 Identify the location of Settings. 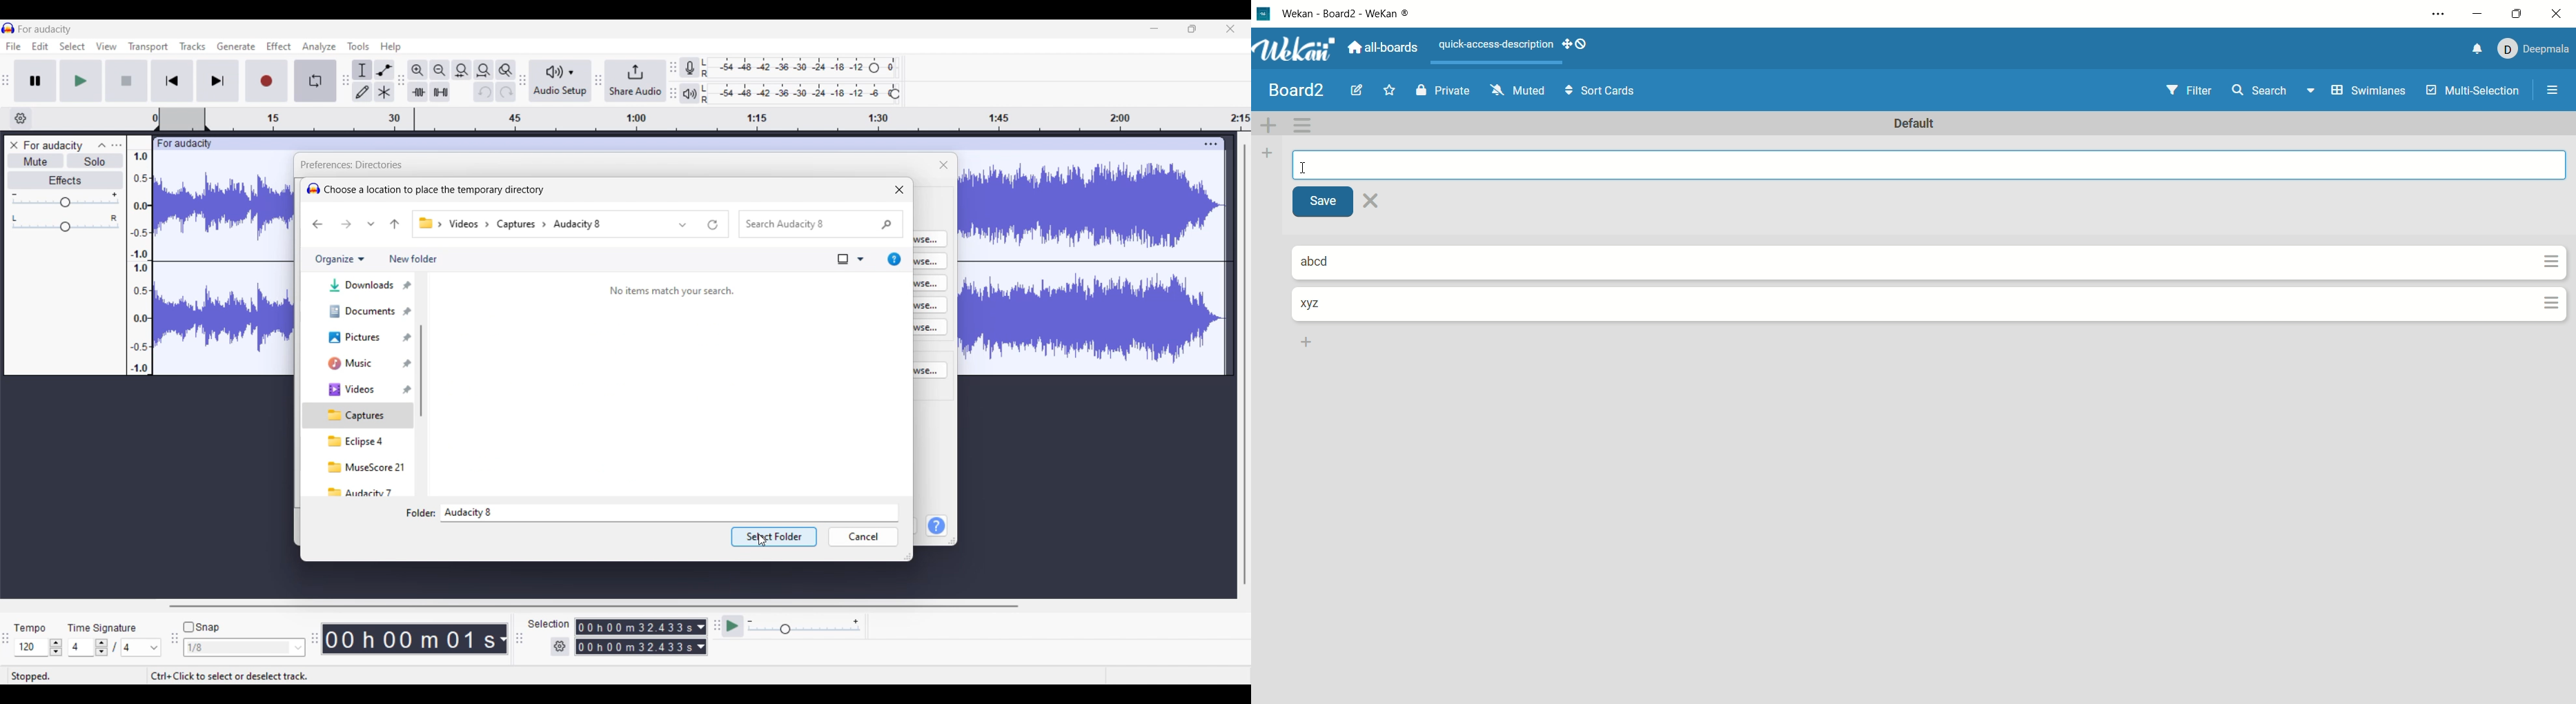
(560, 647).